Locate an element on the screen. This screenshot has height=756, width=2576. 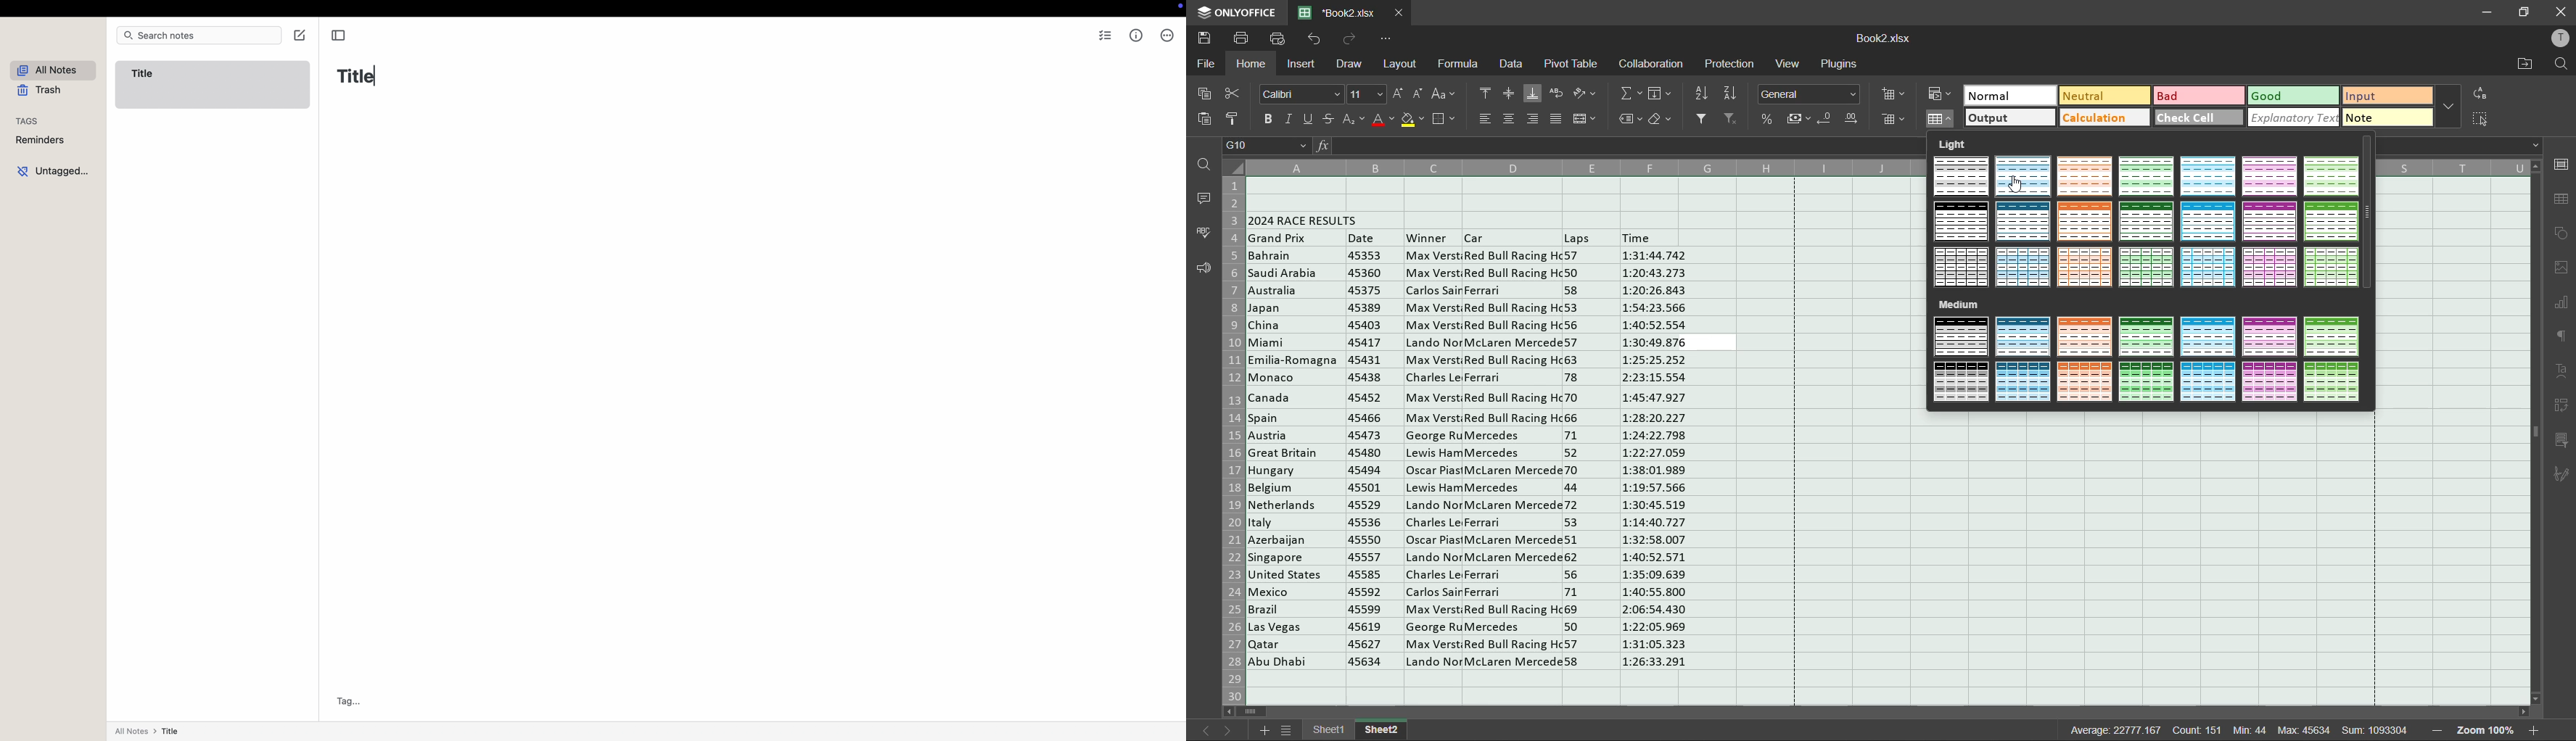
next is located at coordinates (1229, 730).